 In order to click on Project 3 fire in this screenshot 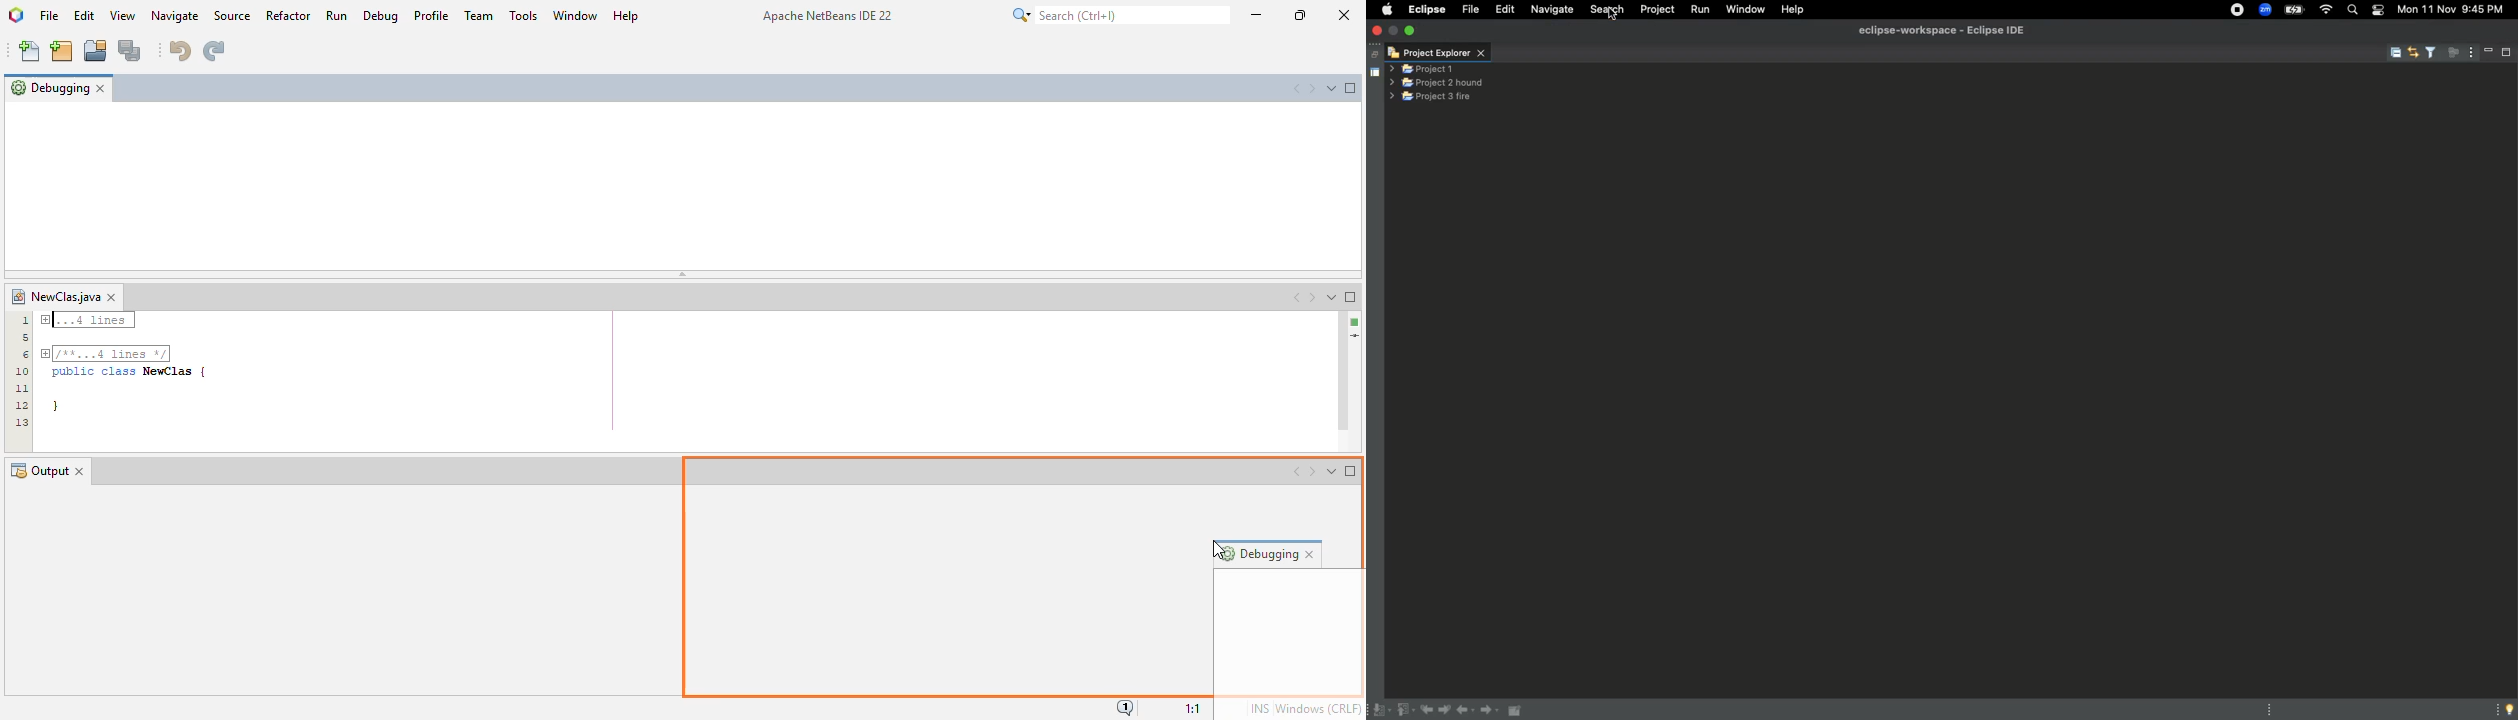, I will do `click(1430, 96)`.